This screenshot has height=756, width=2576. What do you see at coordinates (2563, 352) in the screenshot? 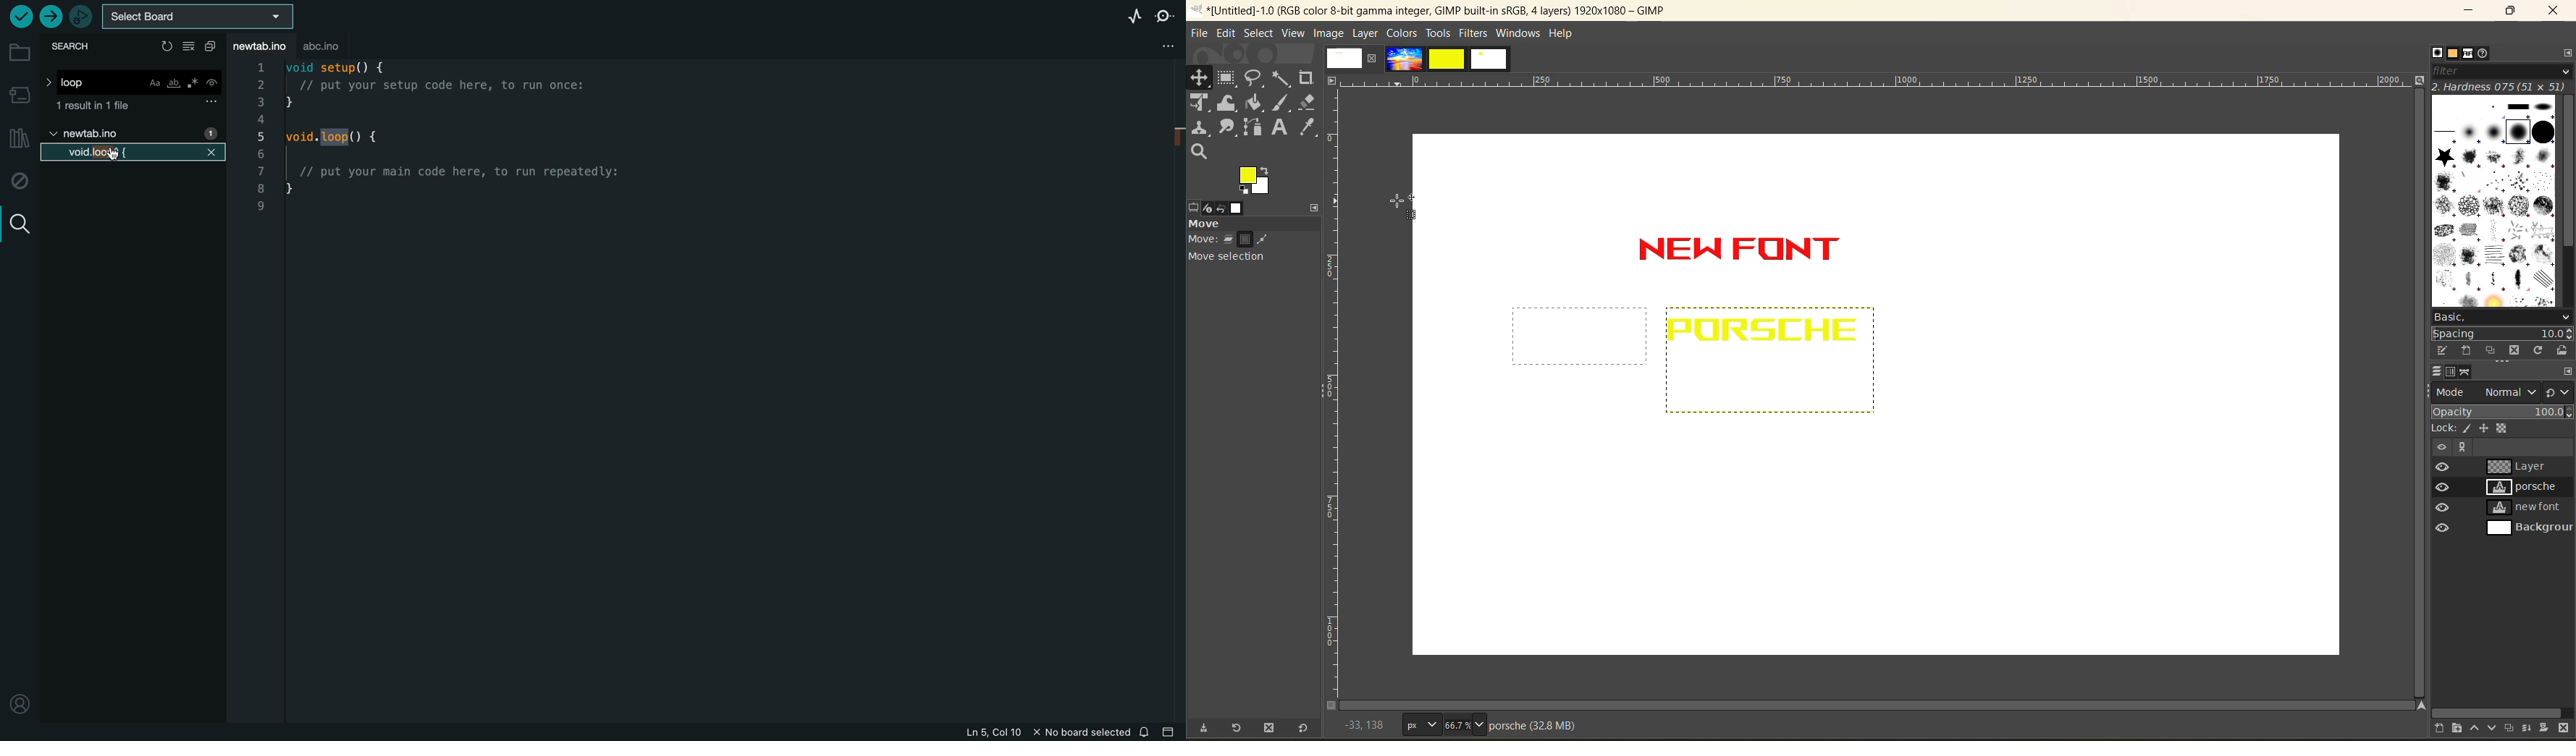
I see `open brush as image` at bounding box center [2563, 352].